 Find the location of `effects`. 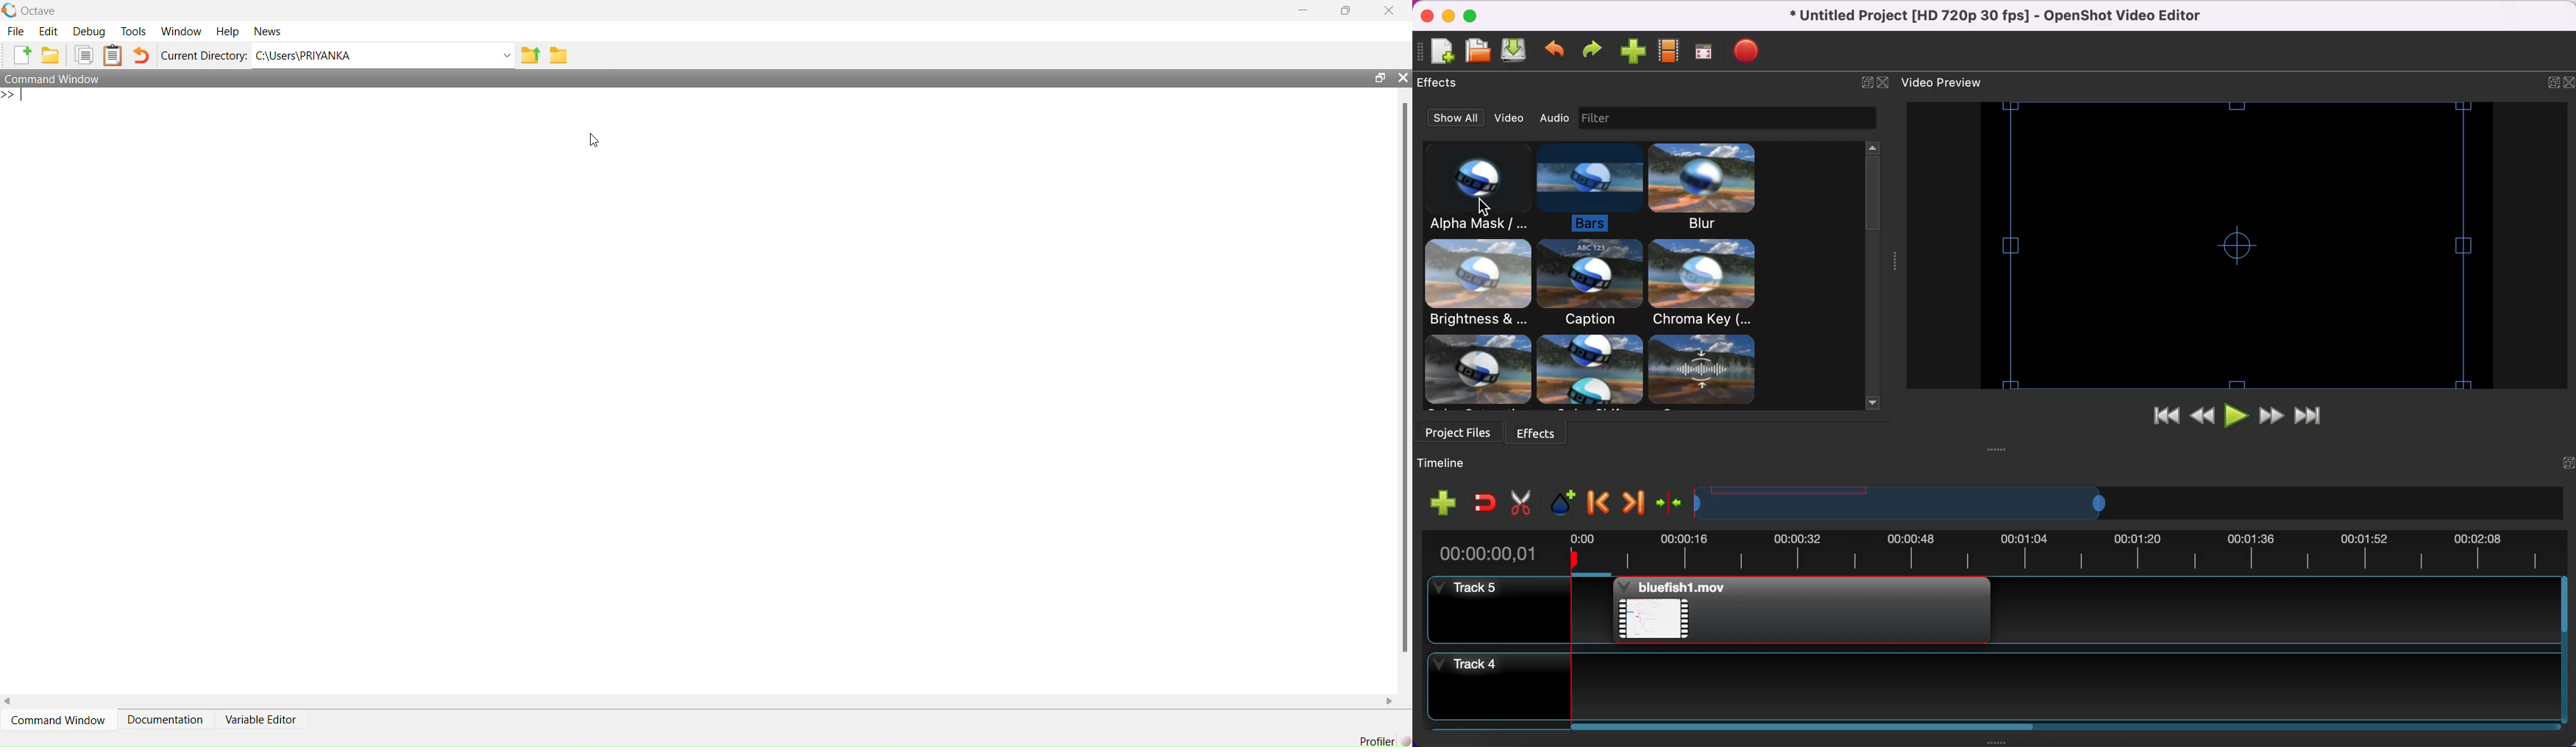

effects is located at coordinates (1440, 85).